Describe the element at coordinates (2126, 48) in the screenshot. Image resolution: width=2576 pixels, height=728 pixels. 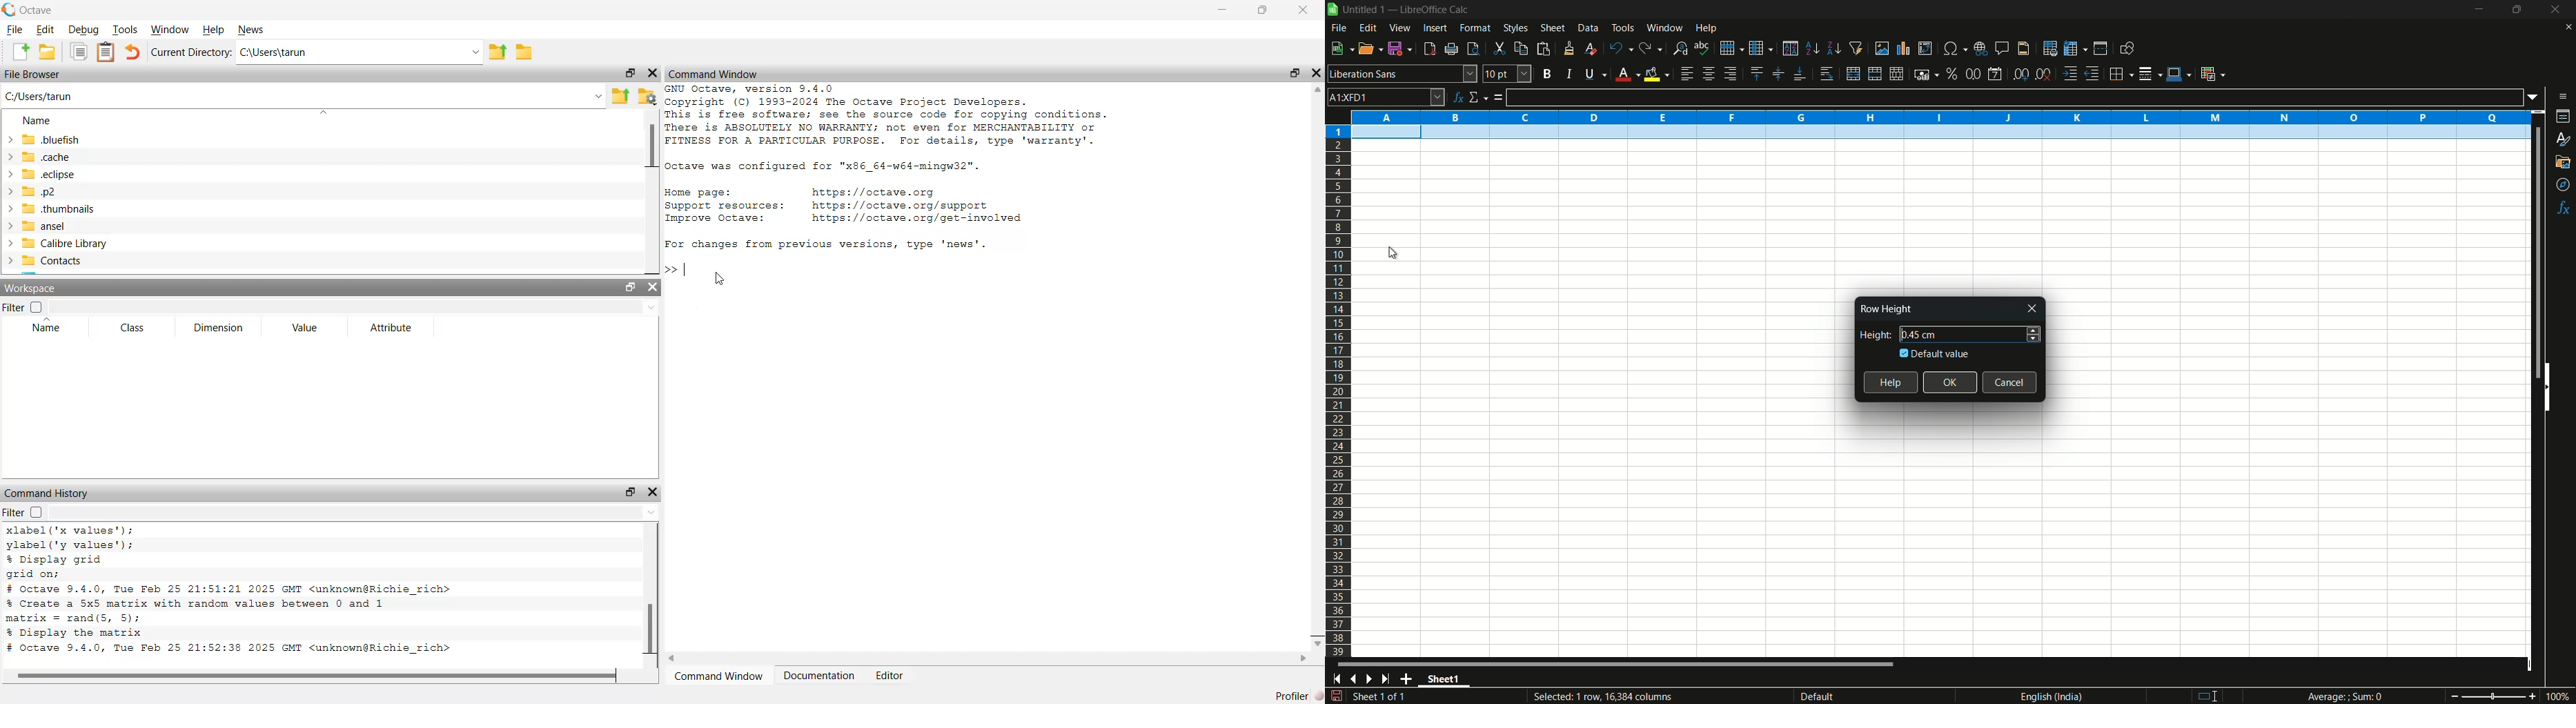
I see `show draw functions` at that location.